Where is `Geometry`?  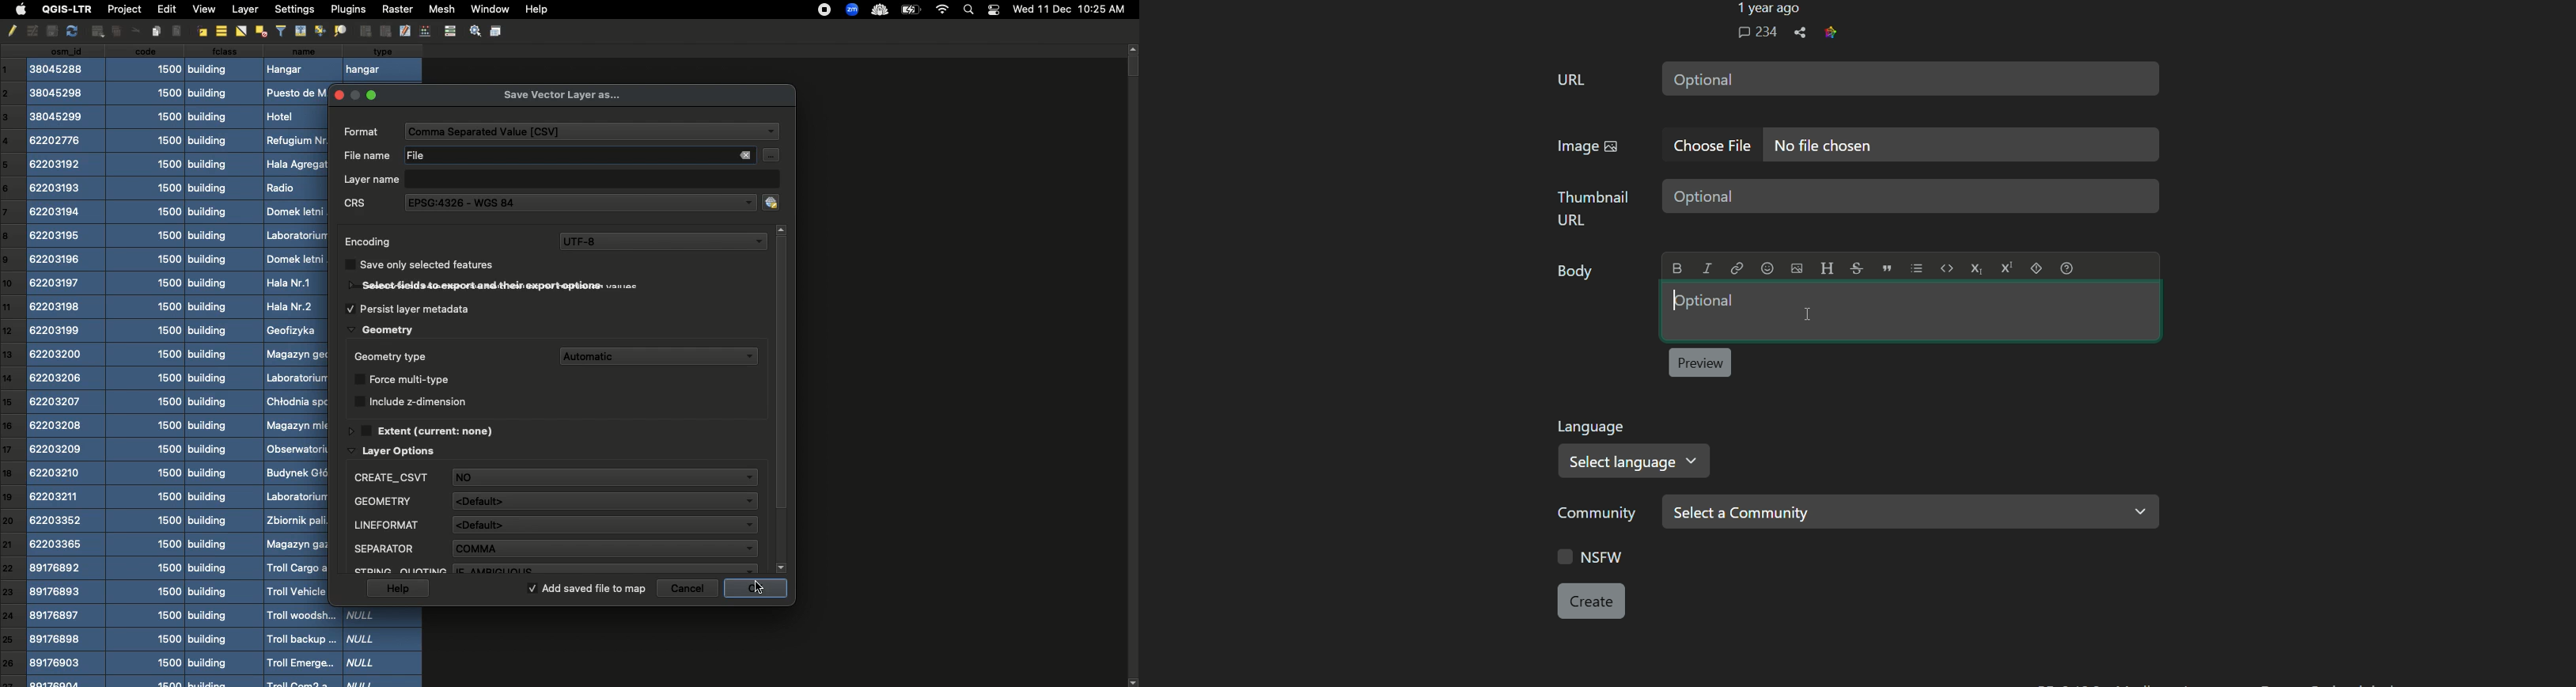 Geometry is located at coordinates (382, 327).